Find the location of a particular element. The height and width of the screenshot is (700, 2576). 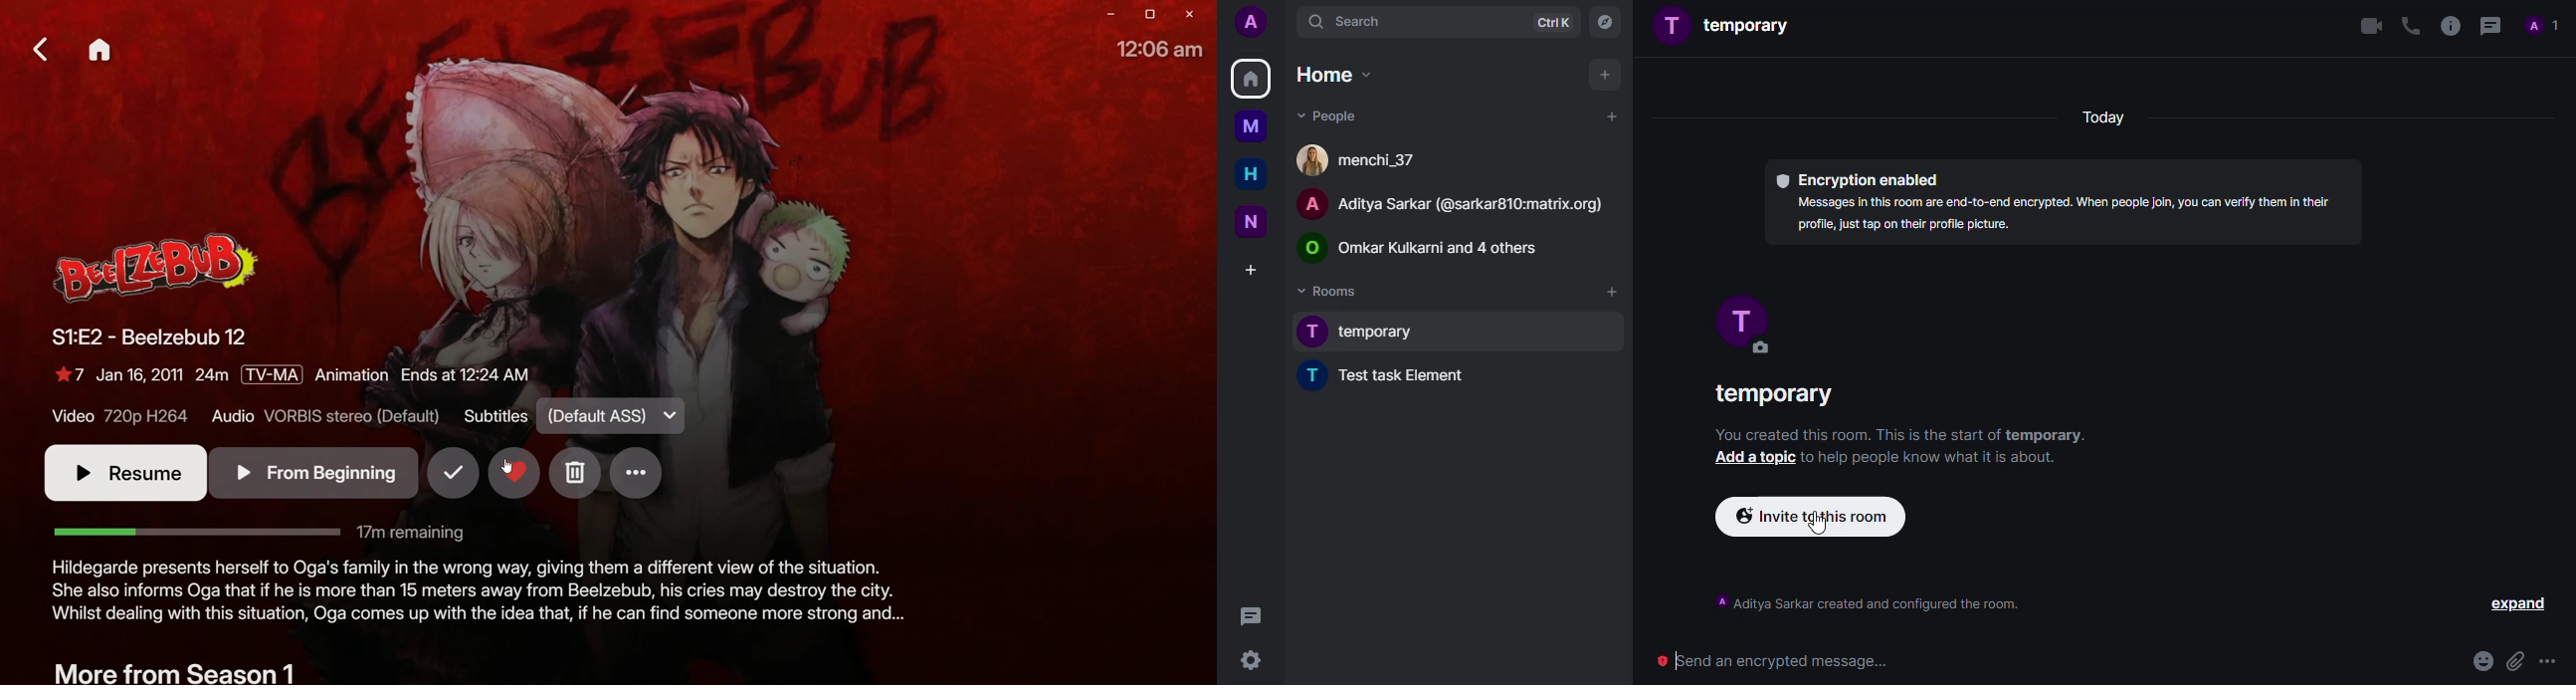

 is located at coordinates (1251, 614).